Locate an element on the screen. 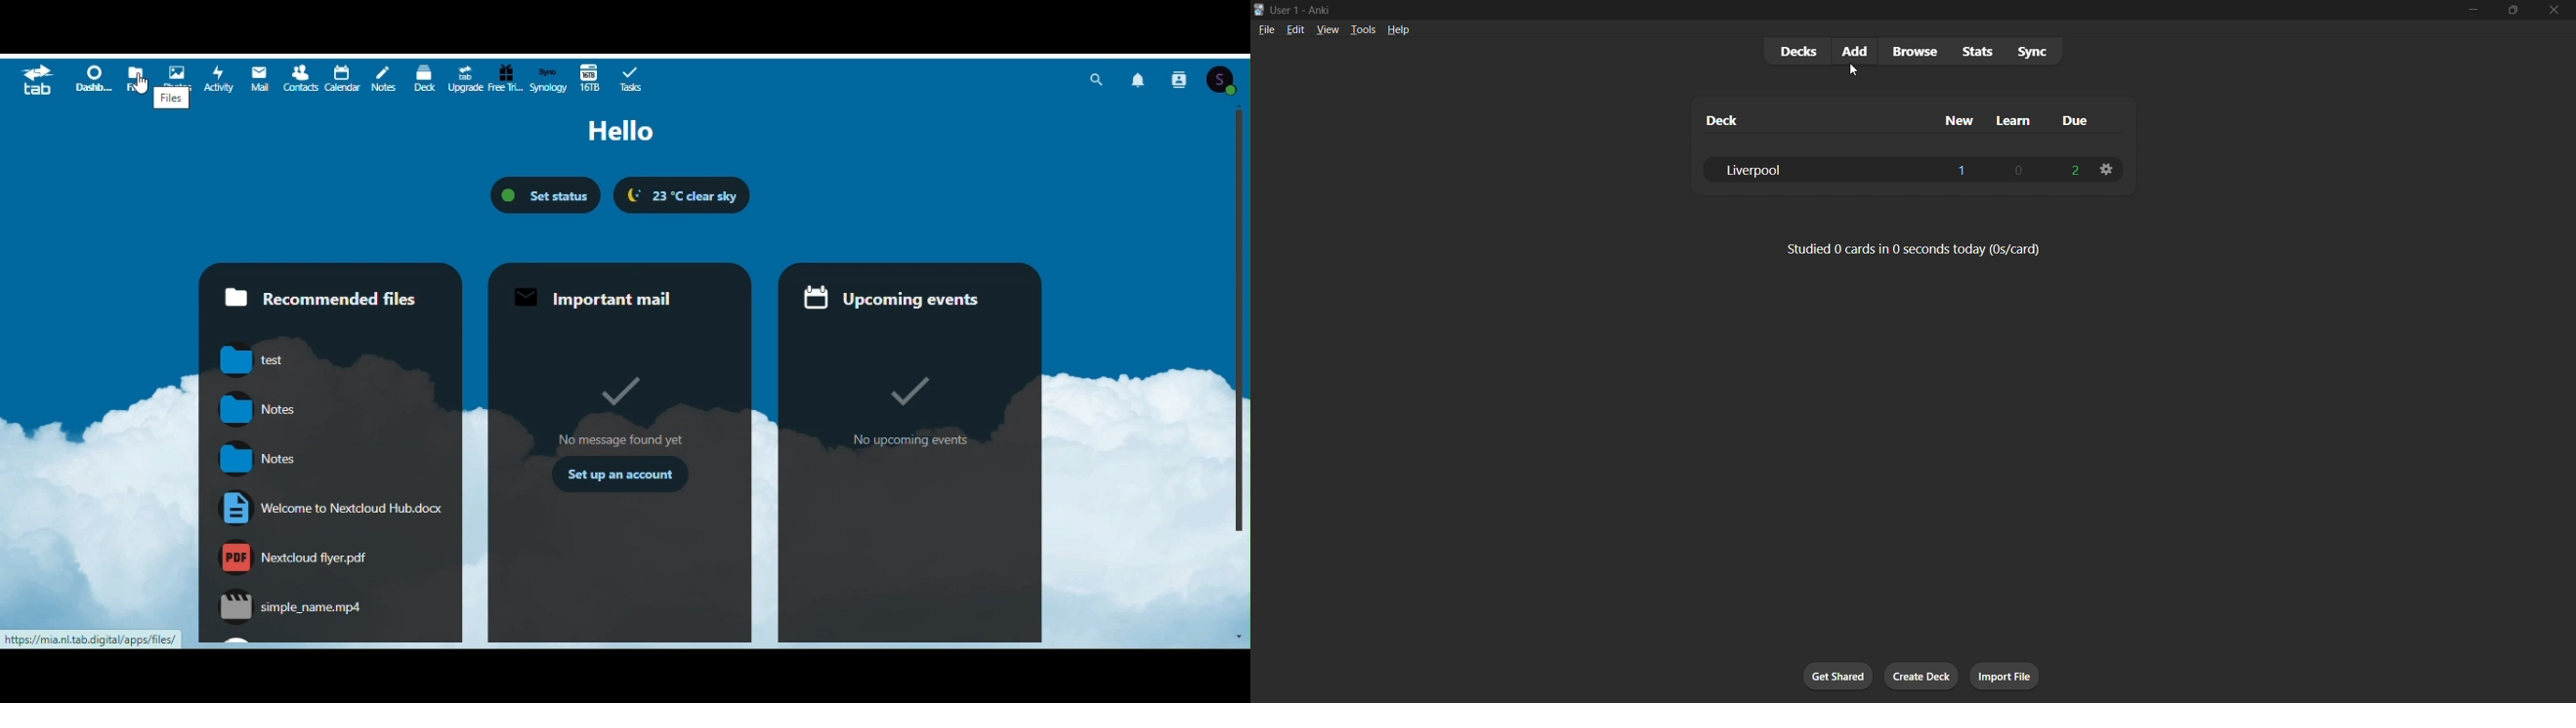 The height and width of the screenshot is (728, 2576). Set status is located at coordinates (546, 195).